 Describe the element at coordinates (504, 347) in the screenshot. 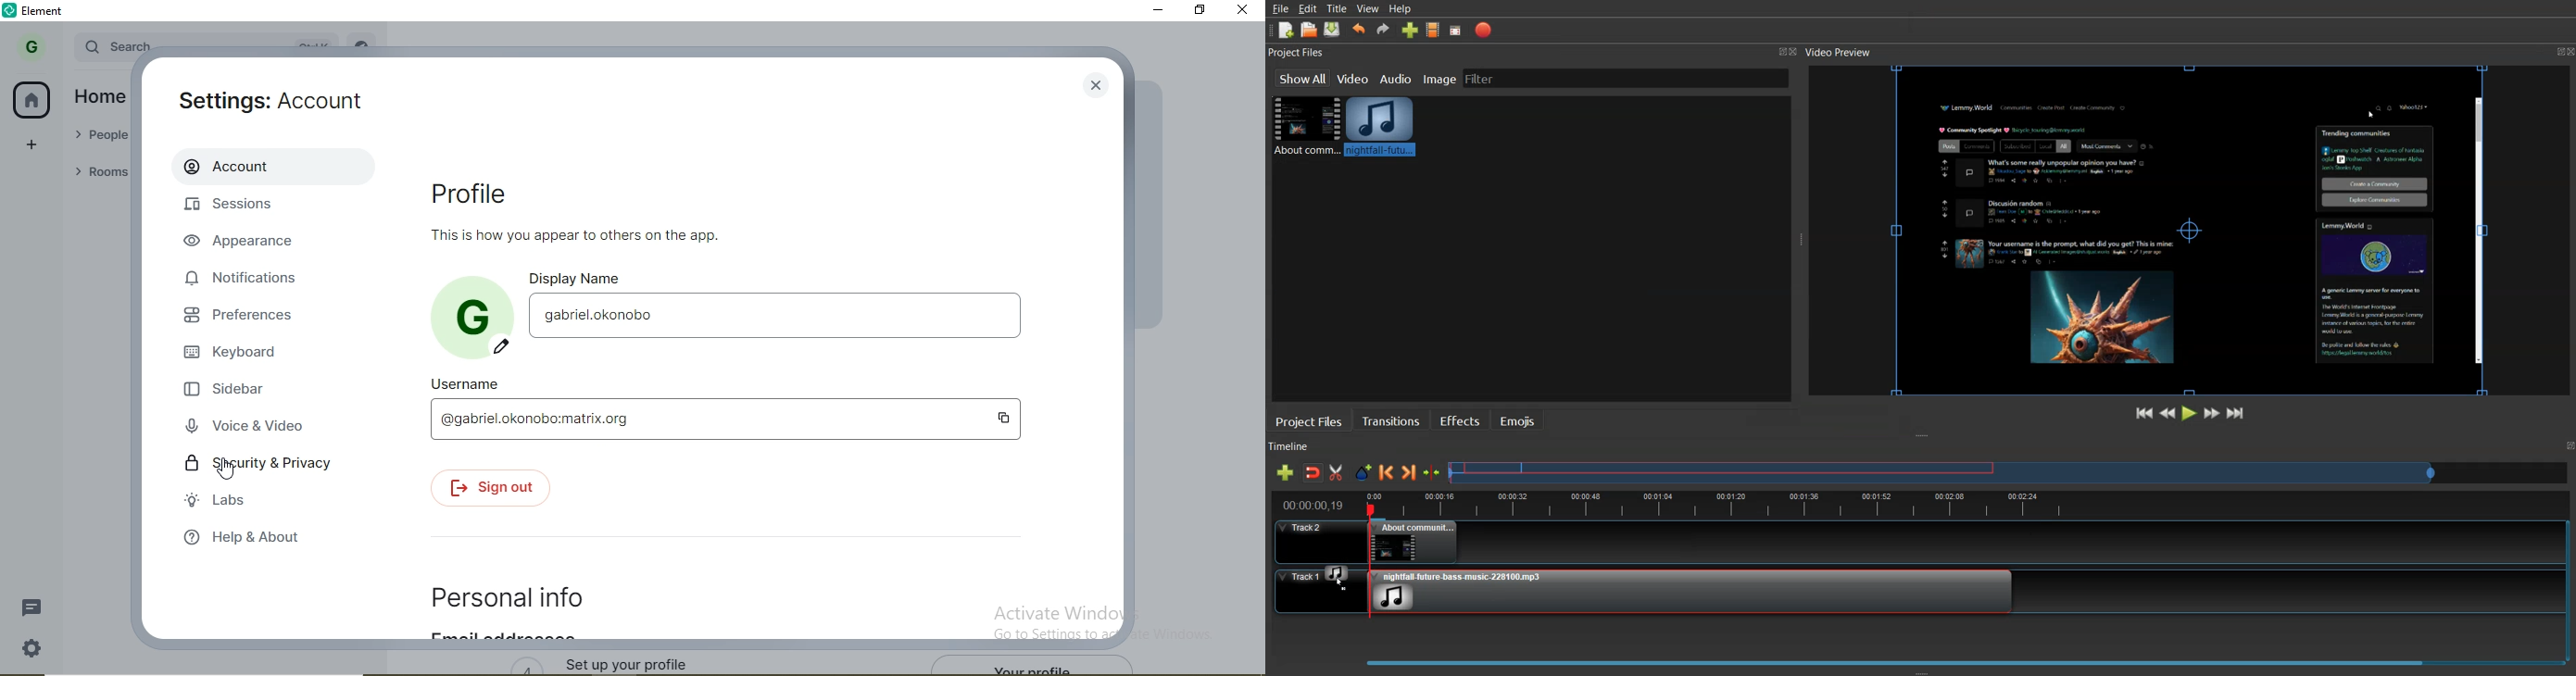

I see `edit` at that location.